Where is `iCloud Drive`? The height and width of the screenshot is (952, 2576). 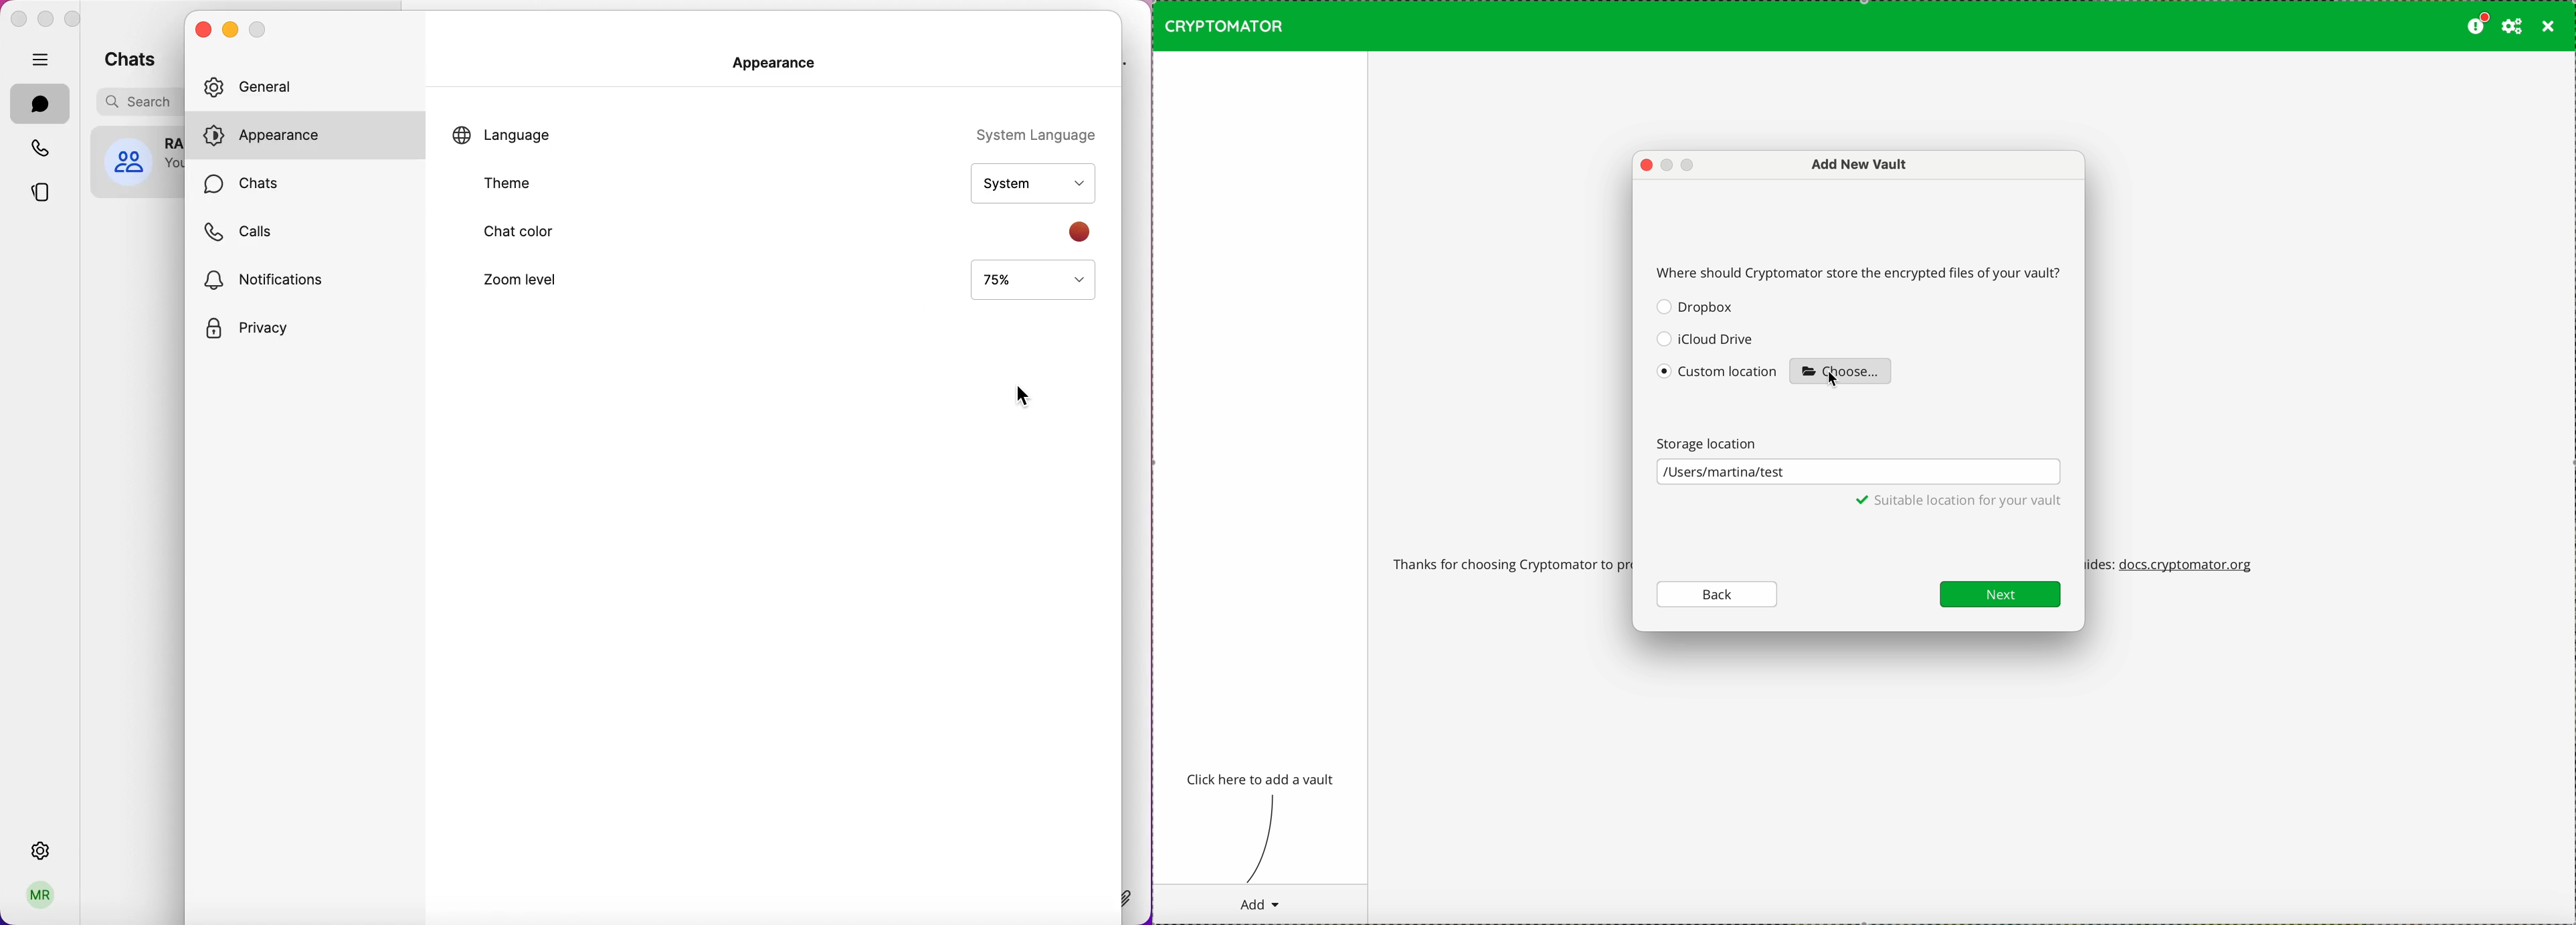
iCloud Drive is located at coordinates (1705, 338).